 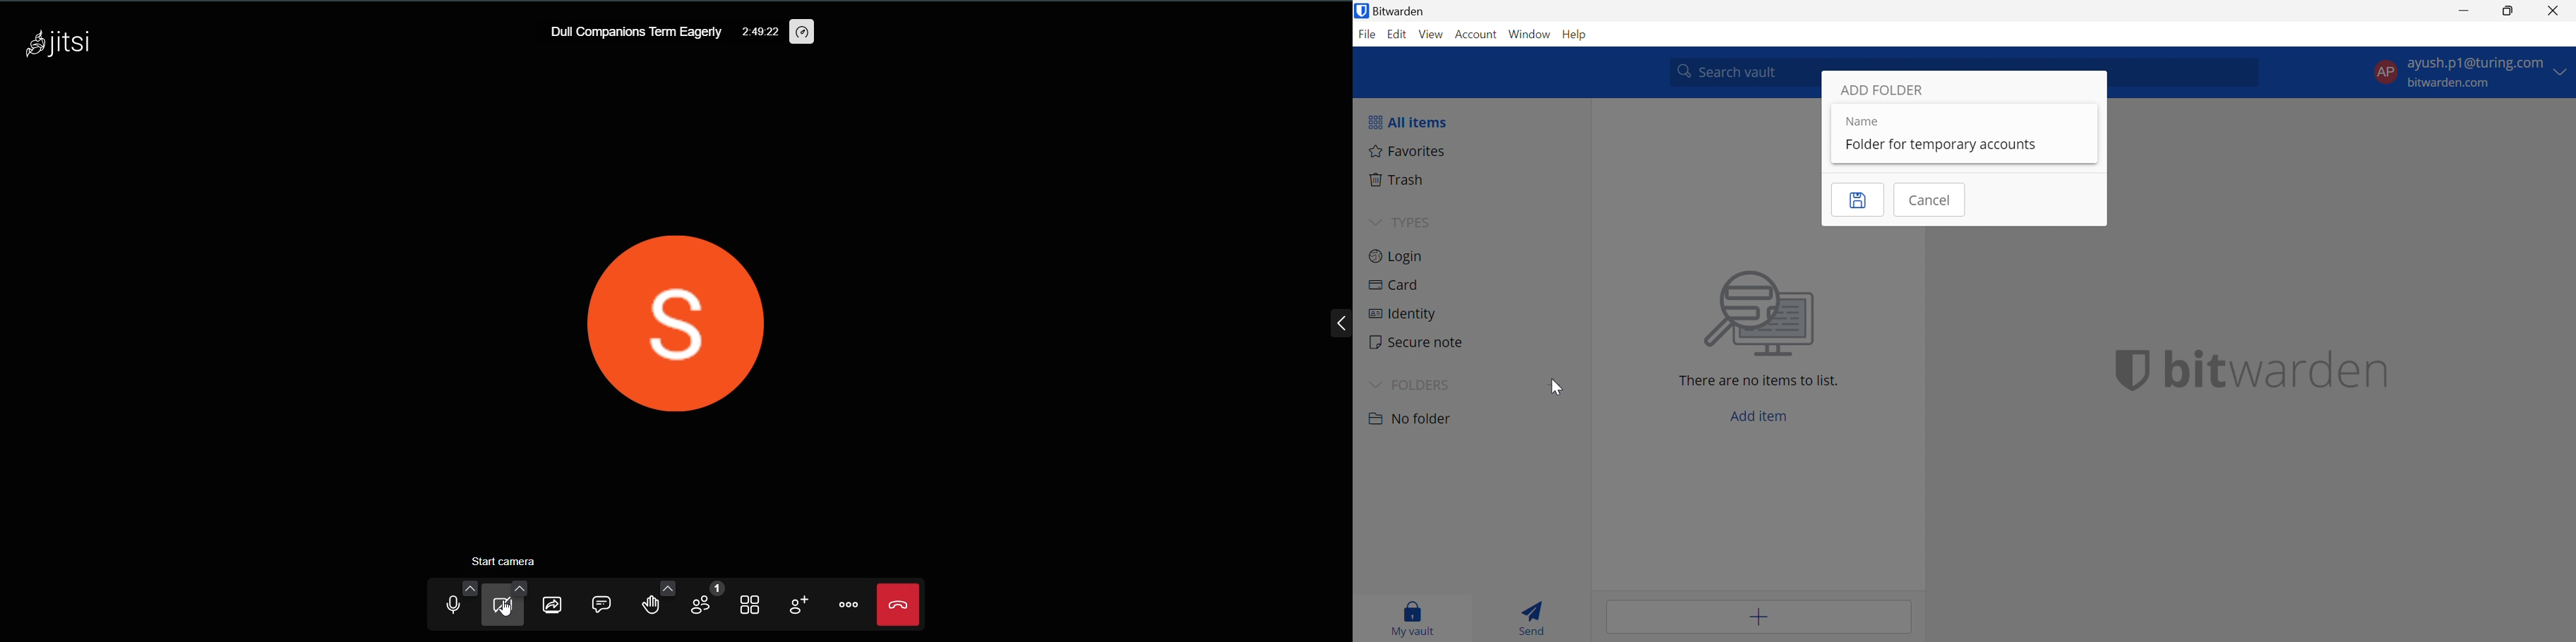 What do you see at coordinates (59, 47) in the screenshot?
I see `logo` at bounding box center [59, 47].